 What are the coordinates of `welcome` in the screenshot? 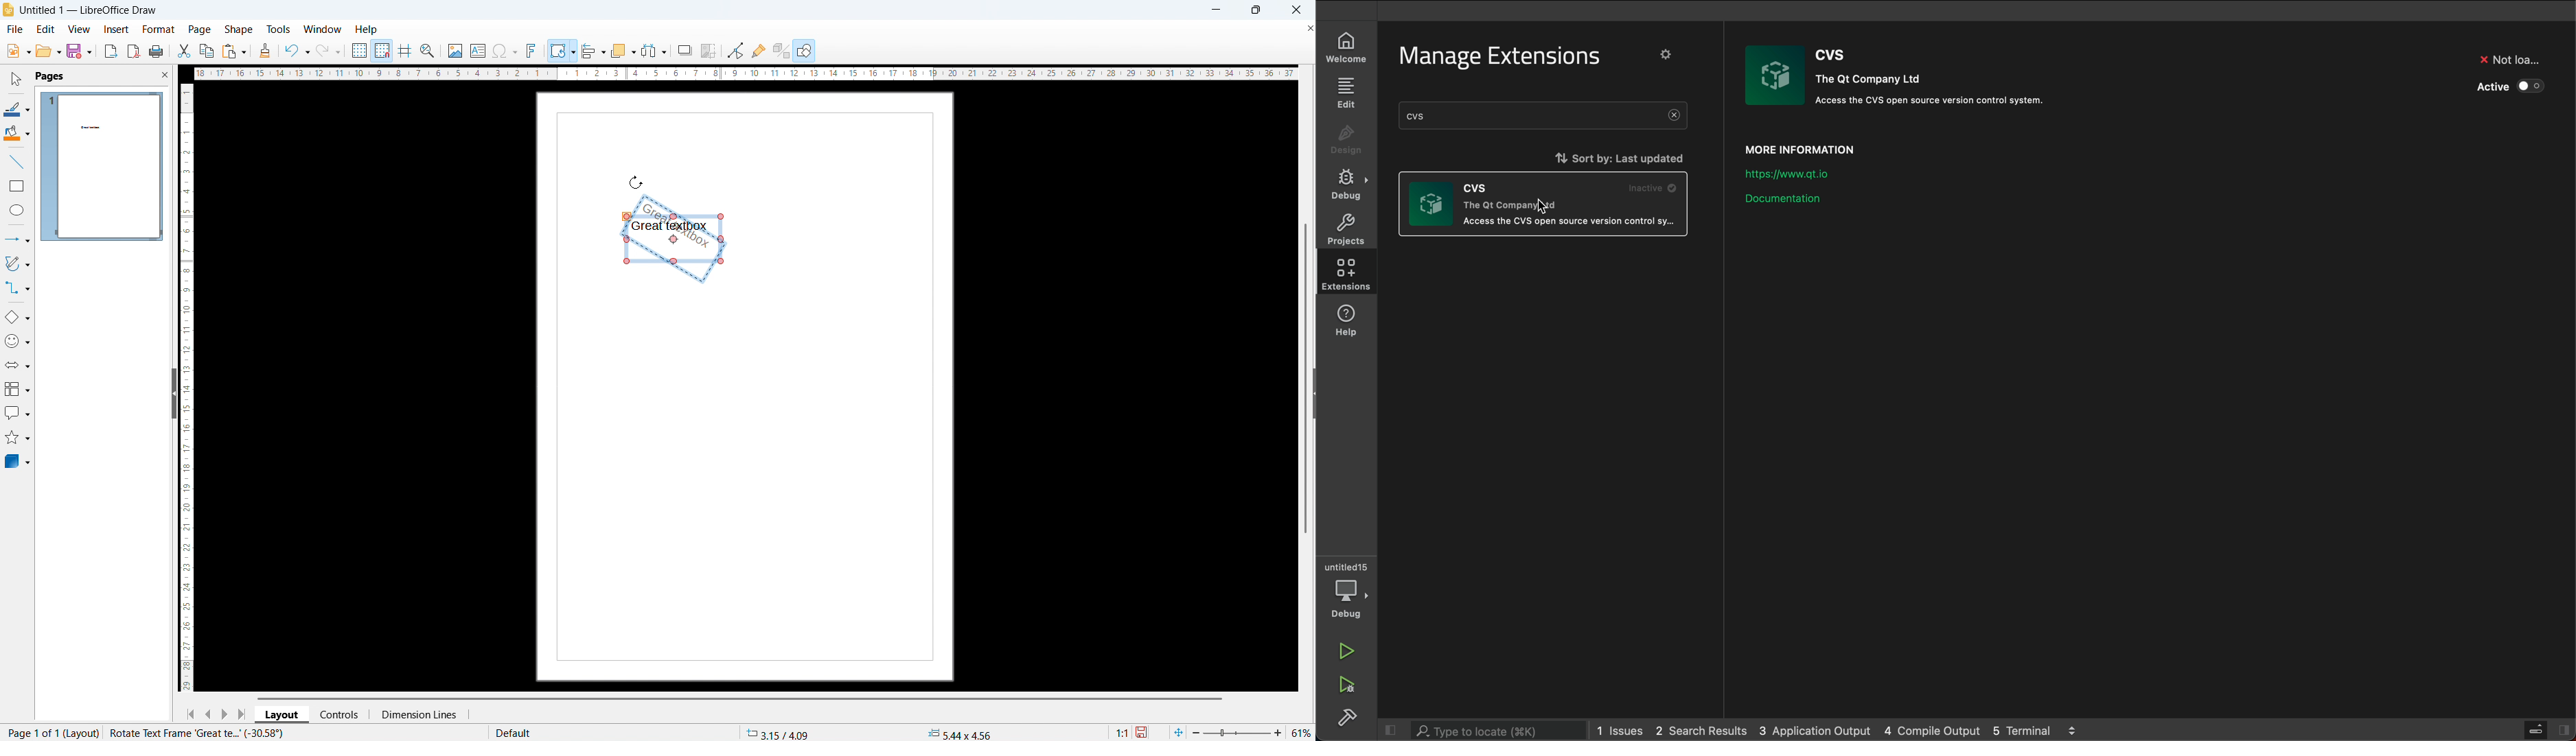 It's located at (1342, 50).